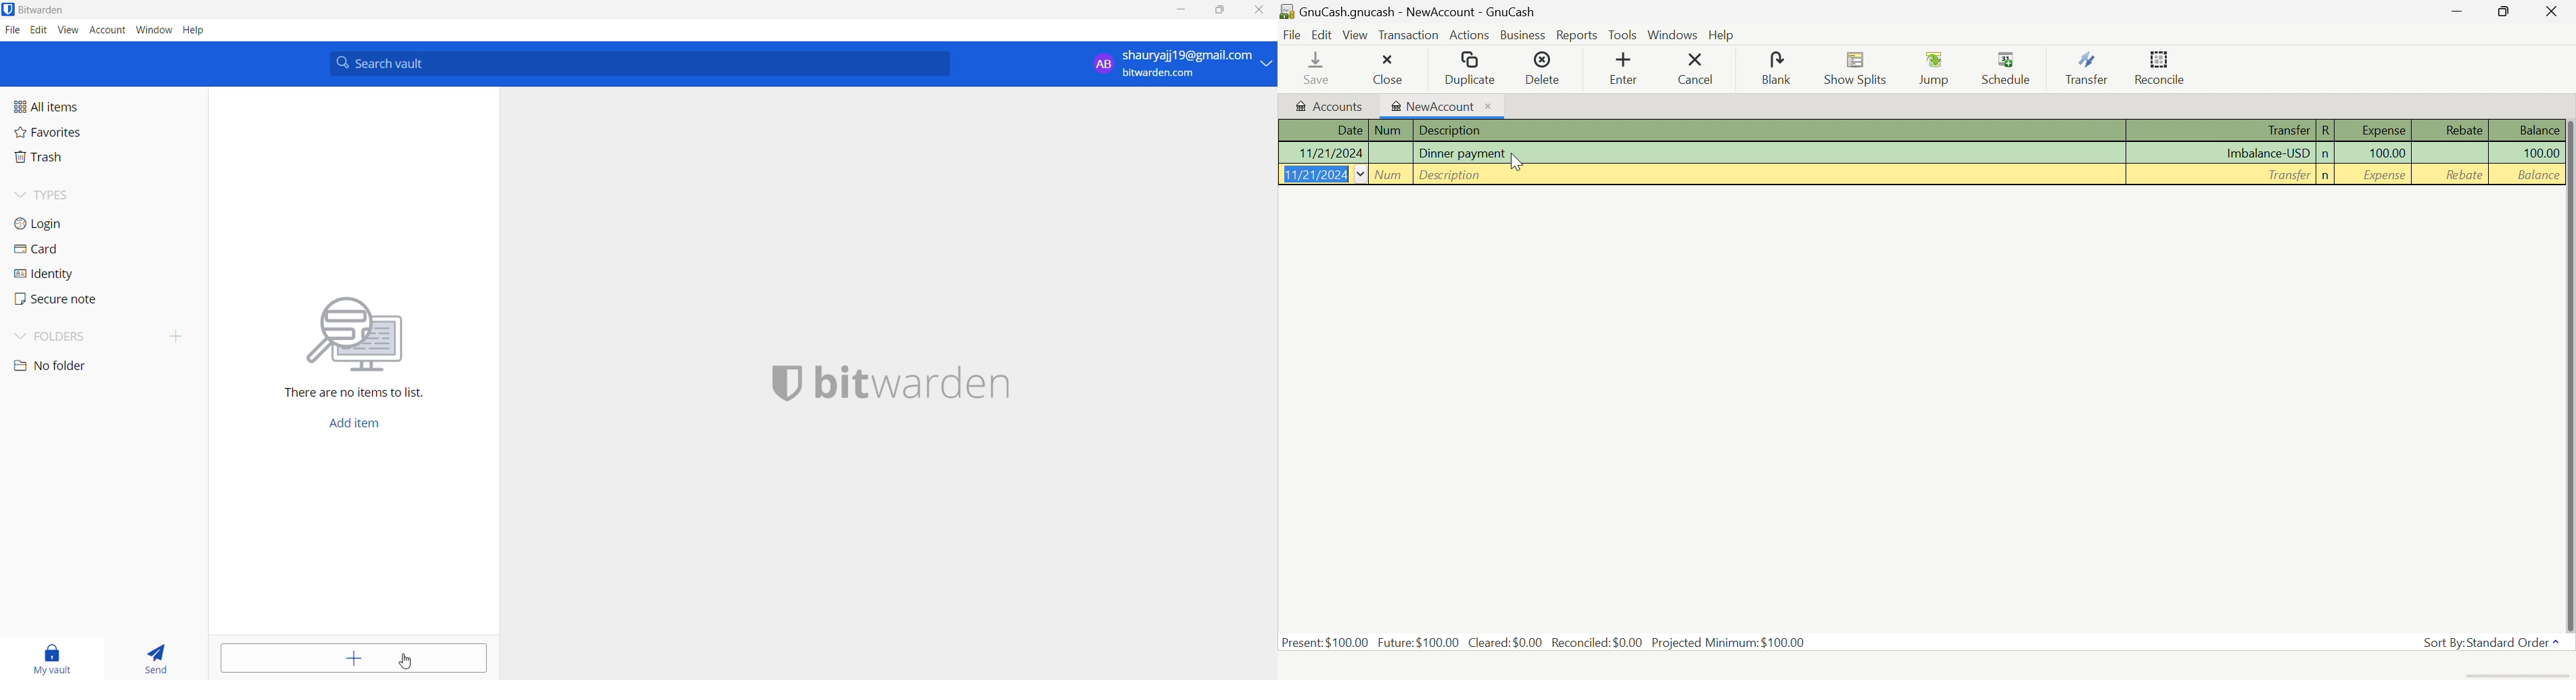  What do you see at coordinates (1936, 70) in the screenshot?
I see `Jump` at bounding box center [1936, 70].